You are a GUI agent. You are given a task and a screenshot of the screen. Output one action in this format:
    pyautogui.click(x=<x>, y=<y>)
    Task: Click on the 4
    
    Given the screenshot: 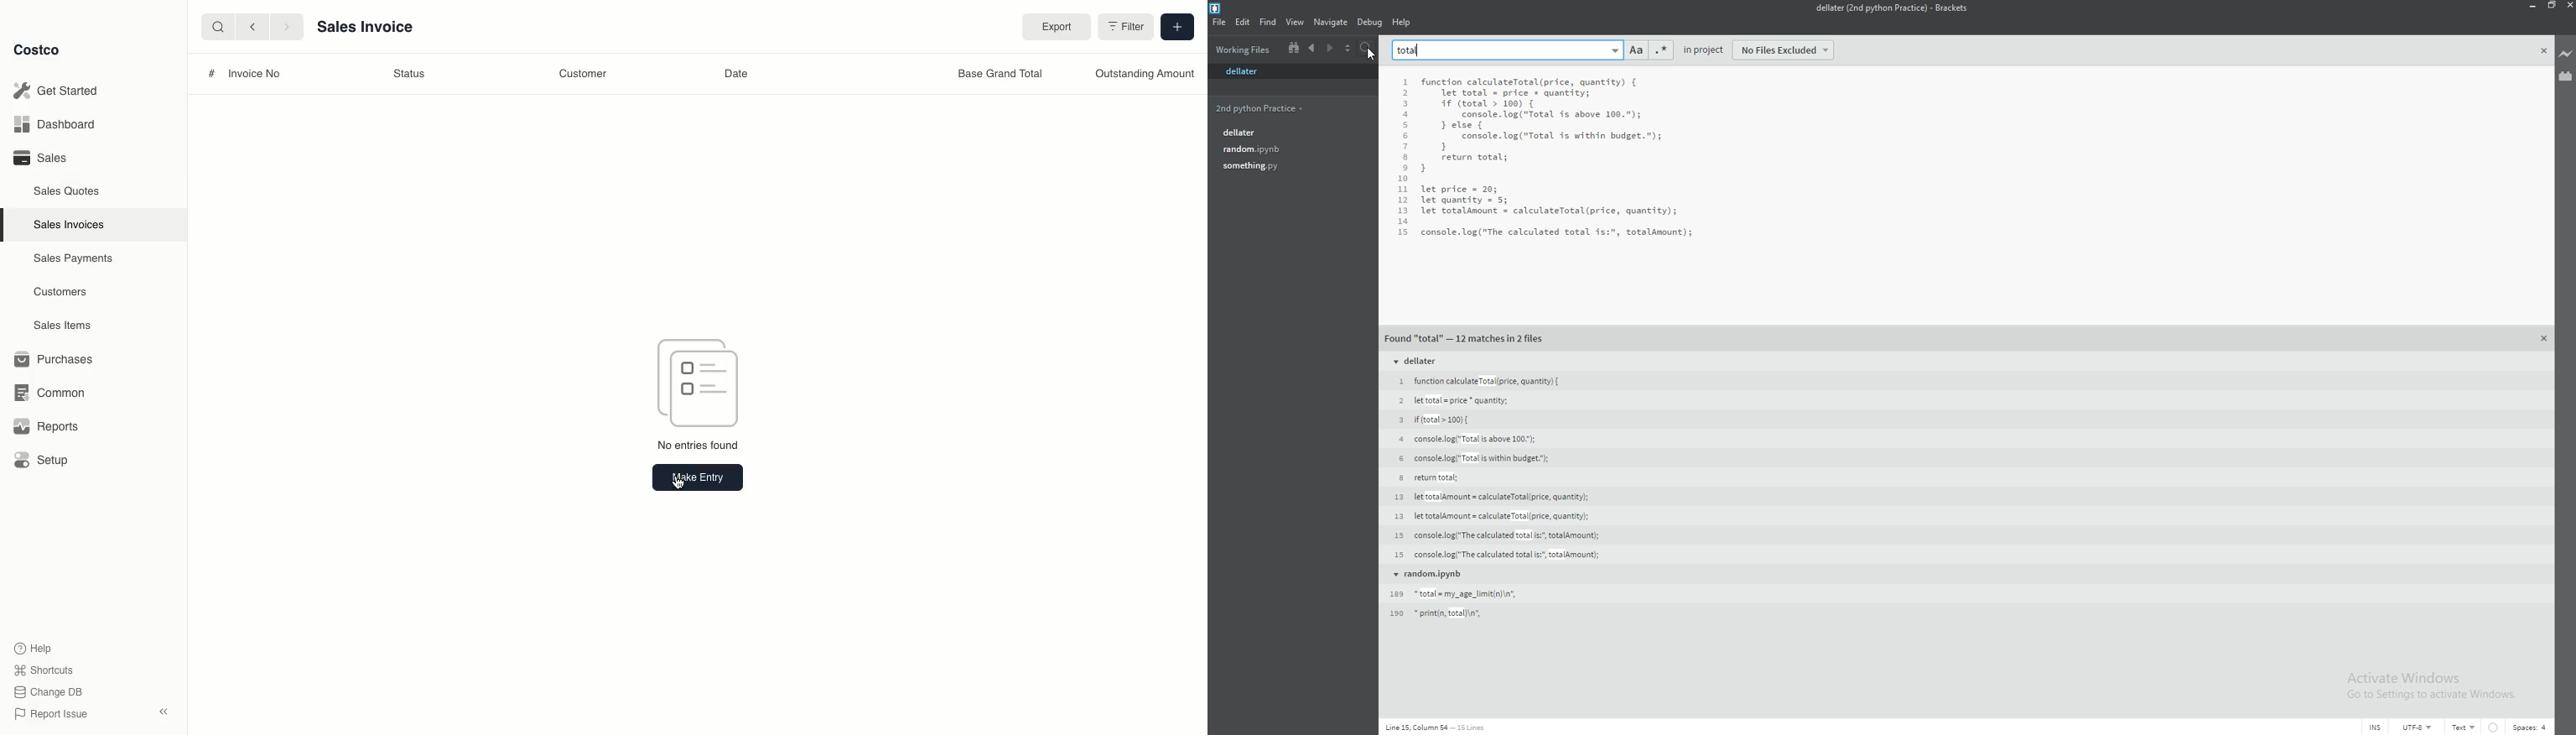 What is the action you would take?
    pyautogui.click(x=1406, y=116)
    